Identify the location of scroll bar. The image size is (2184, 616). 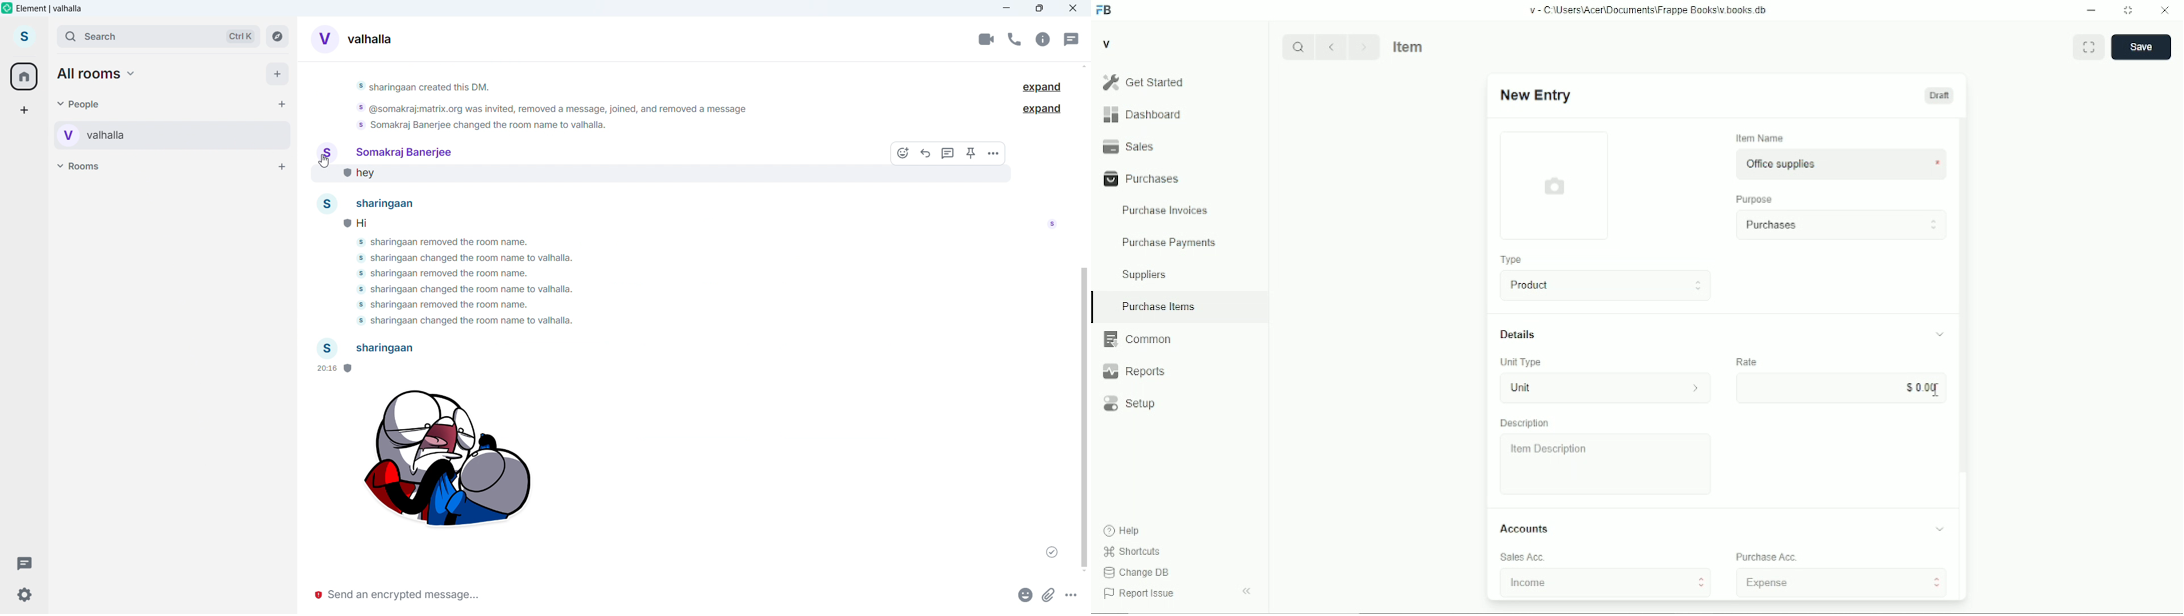
(1963, 358).